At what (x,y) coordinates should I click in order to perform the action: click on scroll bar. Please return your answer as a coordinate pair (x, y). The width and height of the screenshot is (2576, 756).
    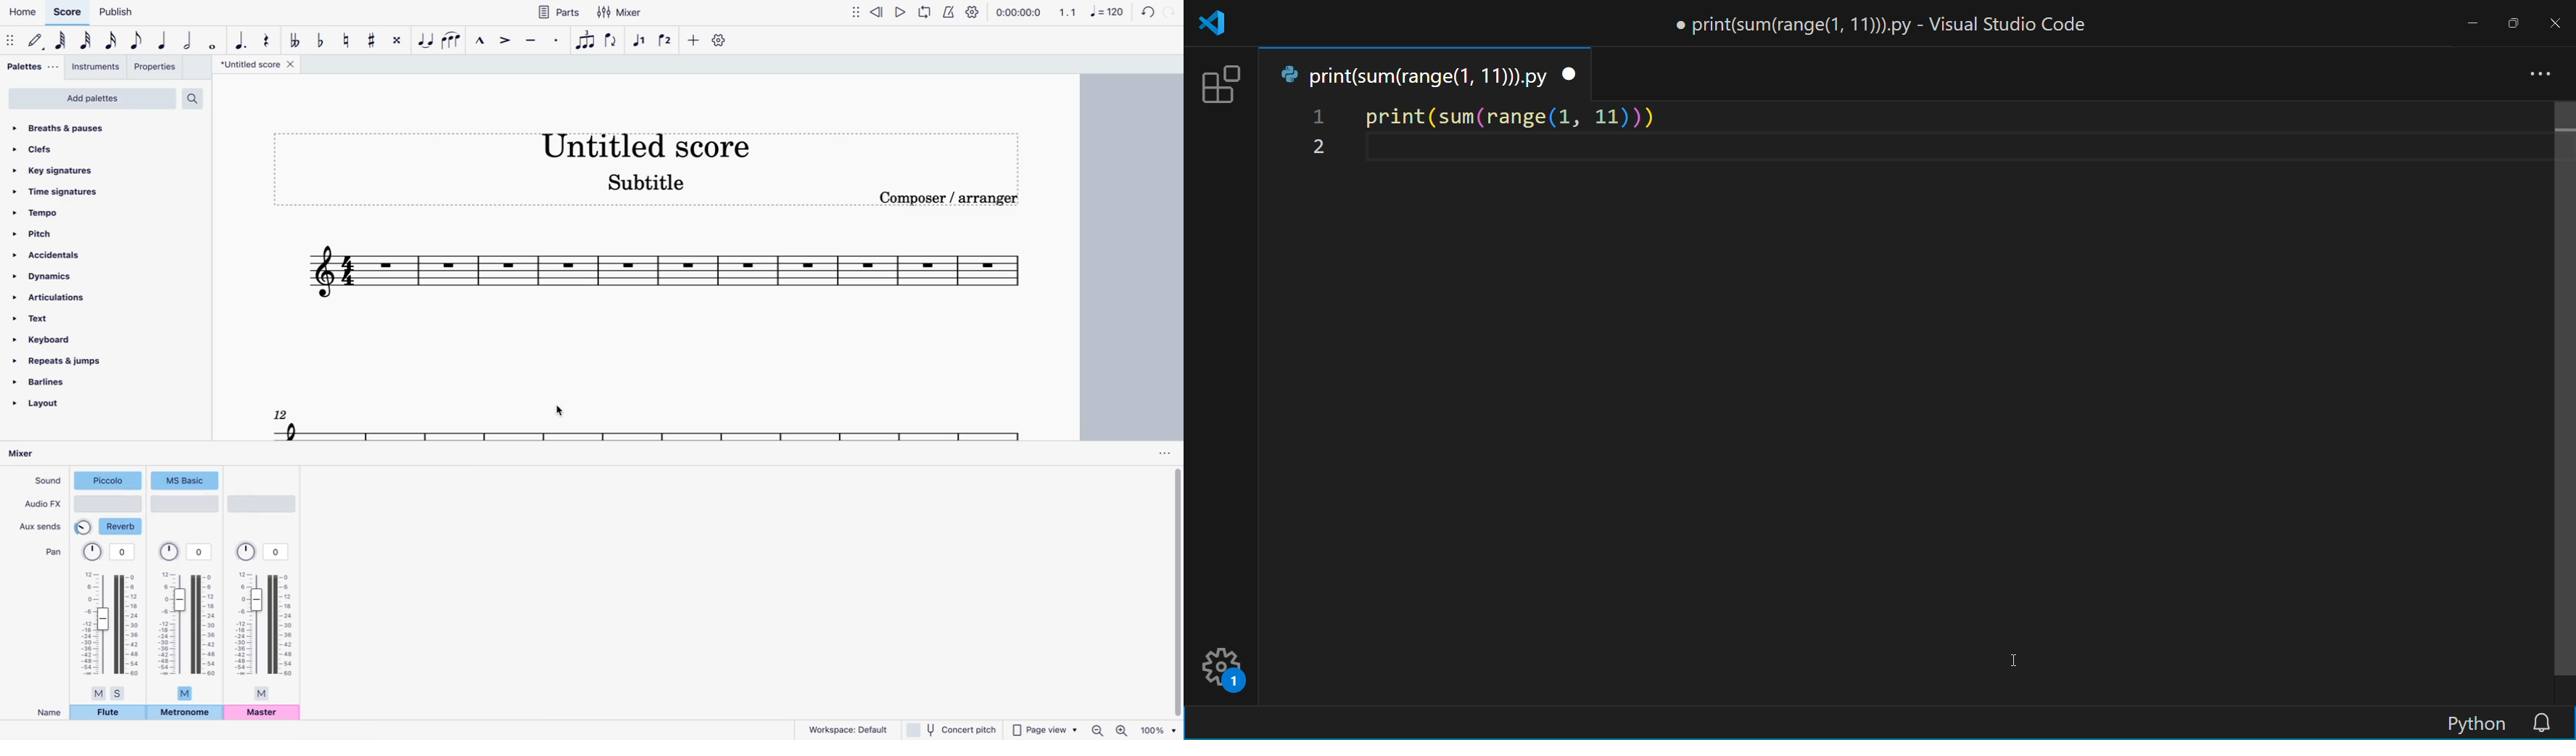
    Looking at the image, I should click on (2561, 392).